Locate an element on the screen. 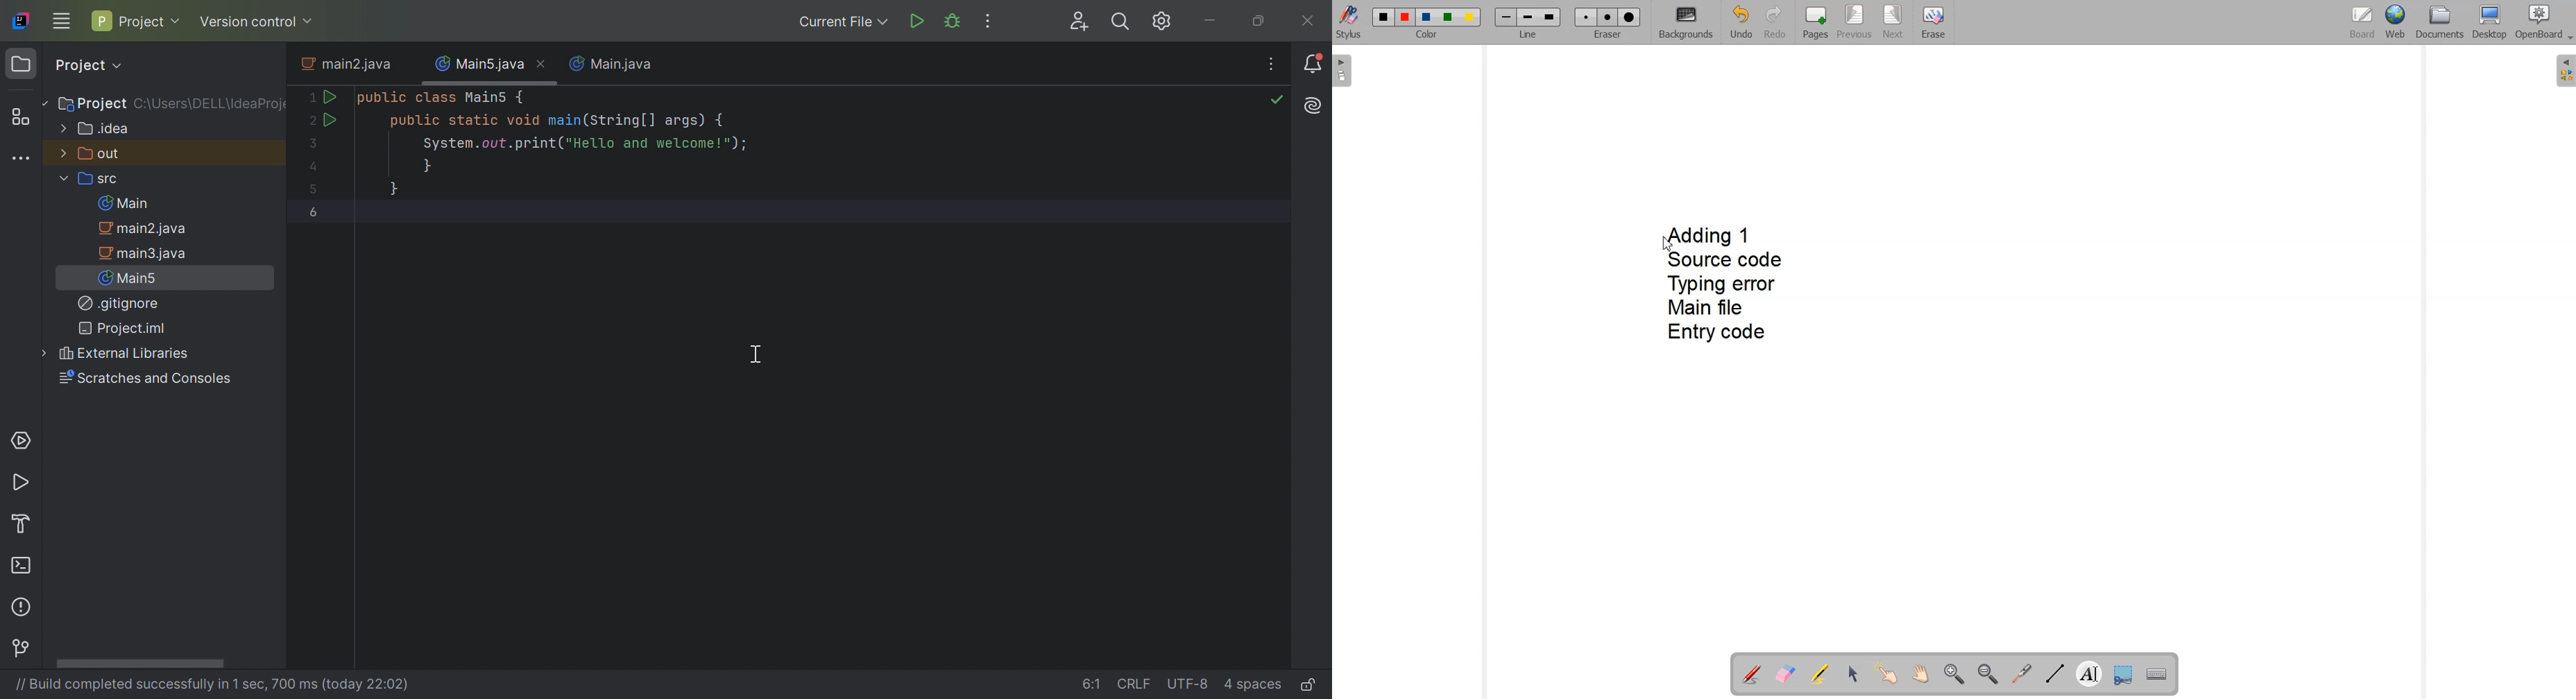  .gitignore is located at coordinates (119, 304).